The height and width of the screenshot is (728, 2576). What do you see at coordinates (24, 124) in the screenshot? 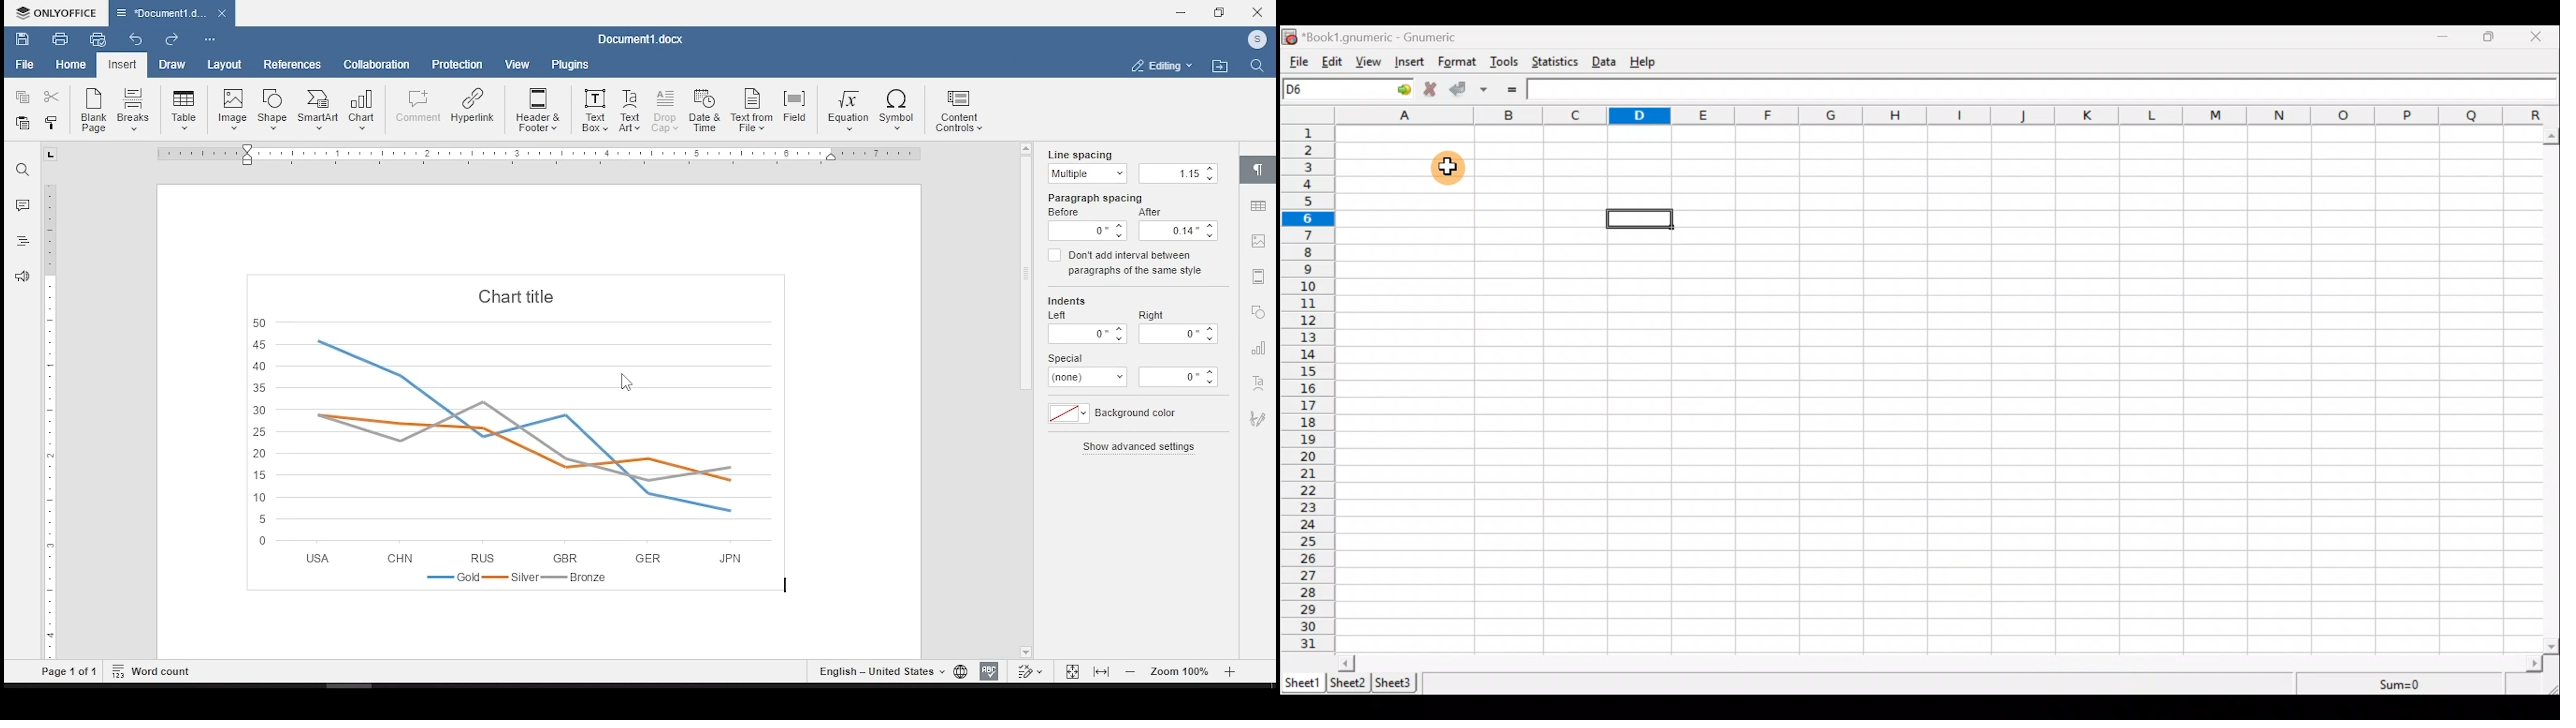
I see `paste` at bounding box center [24, 124].